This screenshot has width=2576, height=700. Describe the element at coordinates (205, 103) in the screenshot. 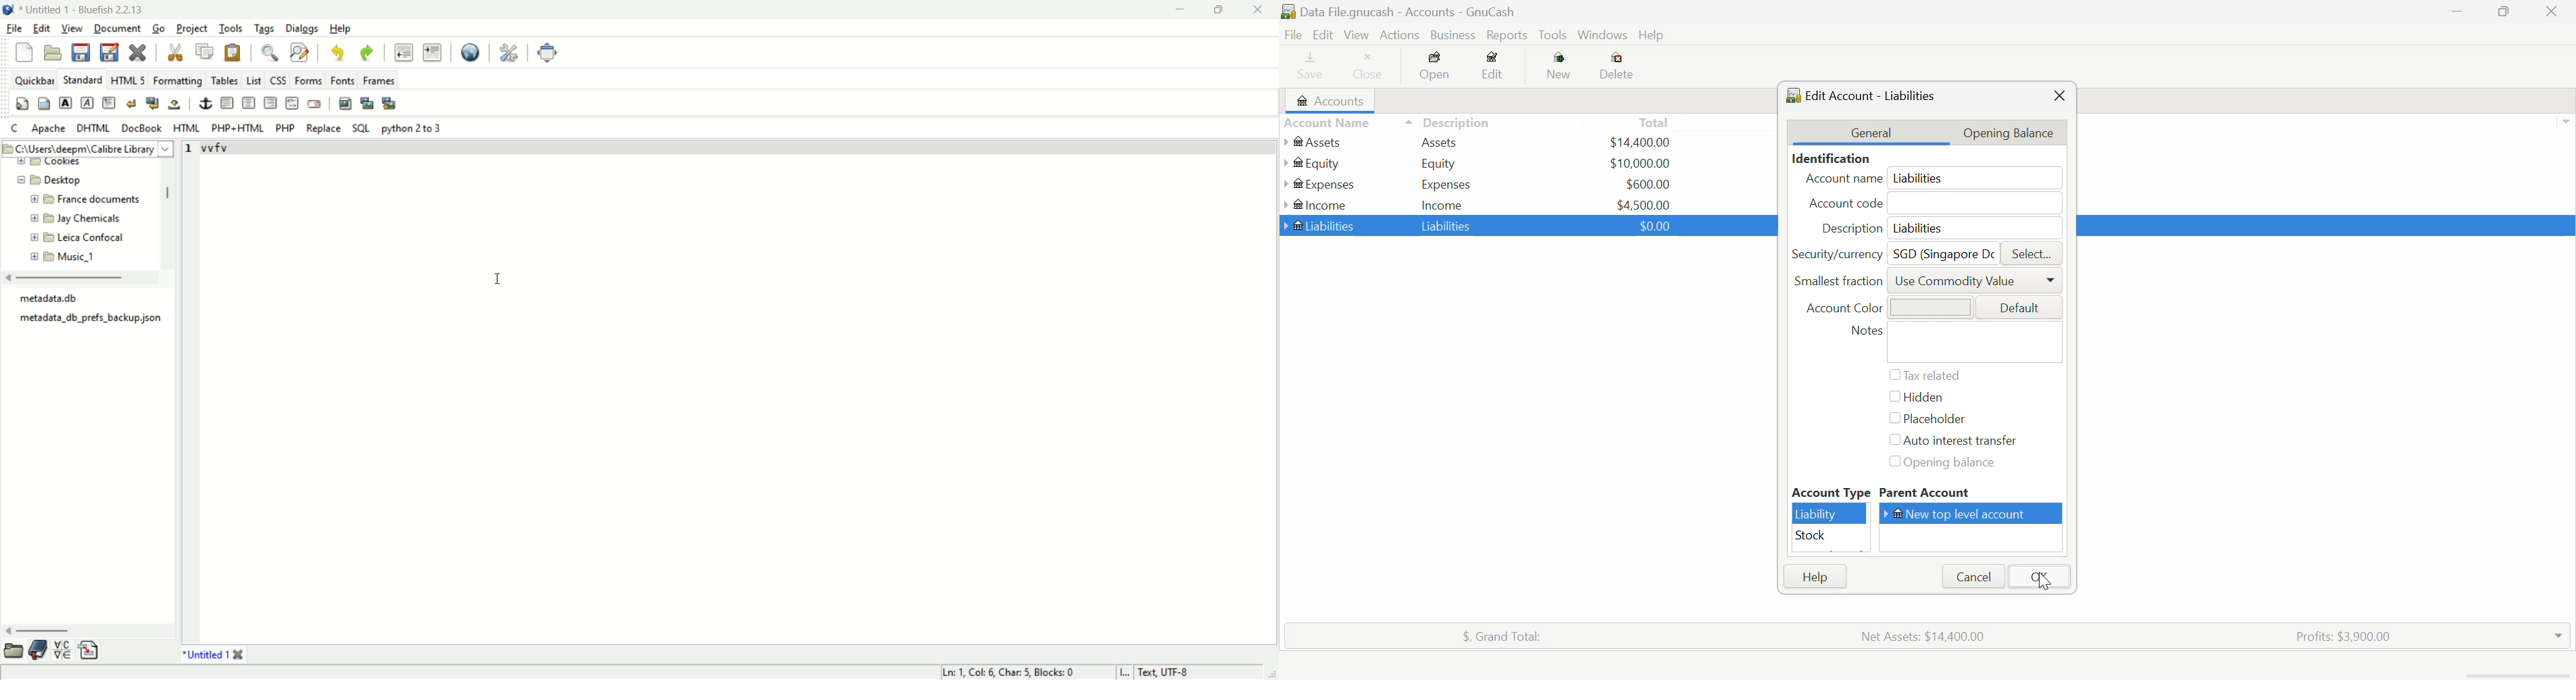

I see `anchor` at that location.